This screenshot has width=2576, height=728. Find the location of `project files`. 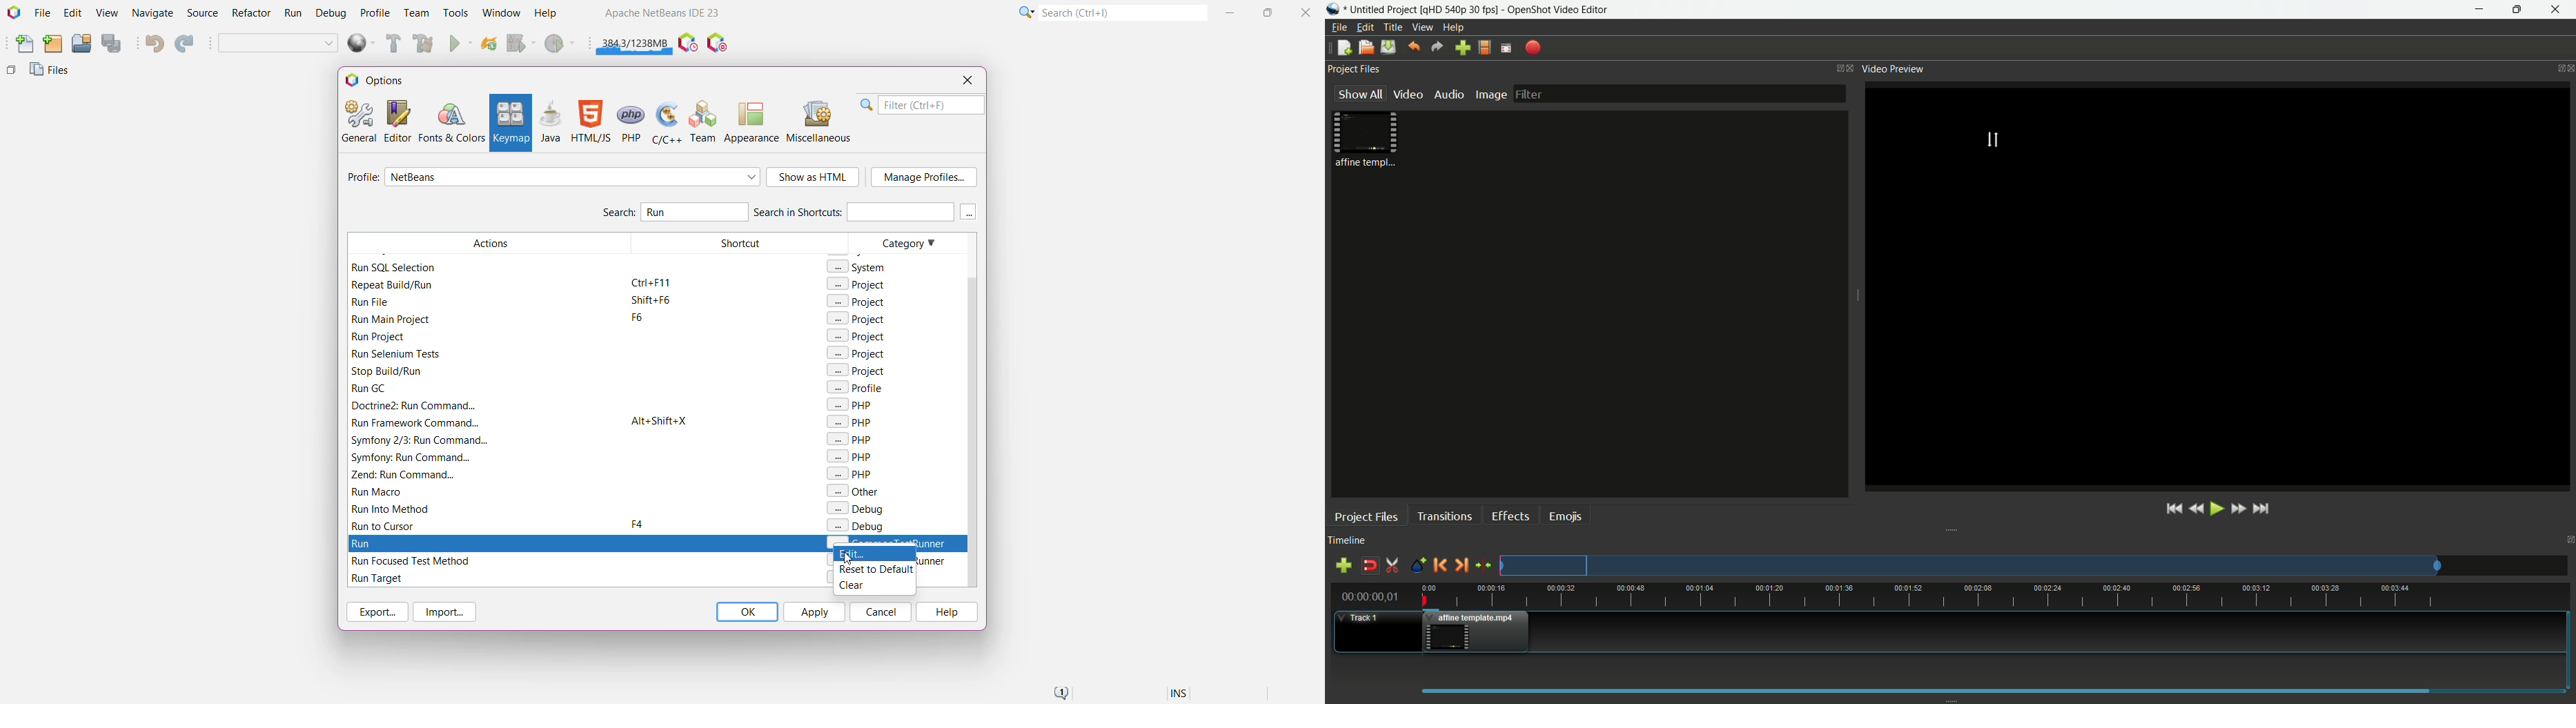

project files is located at coordinates (1365, 518).